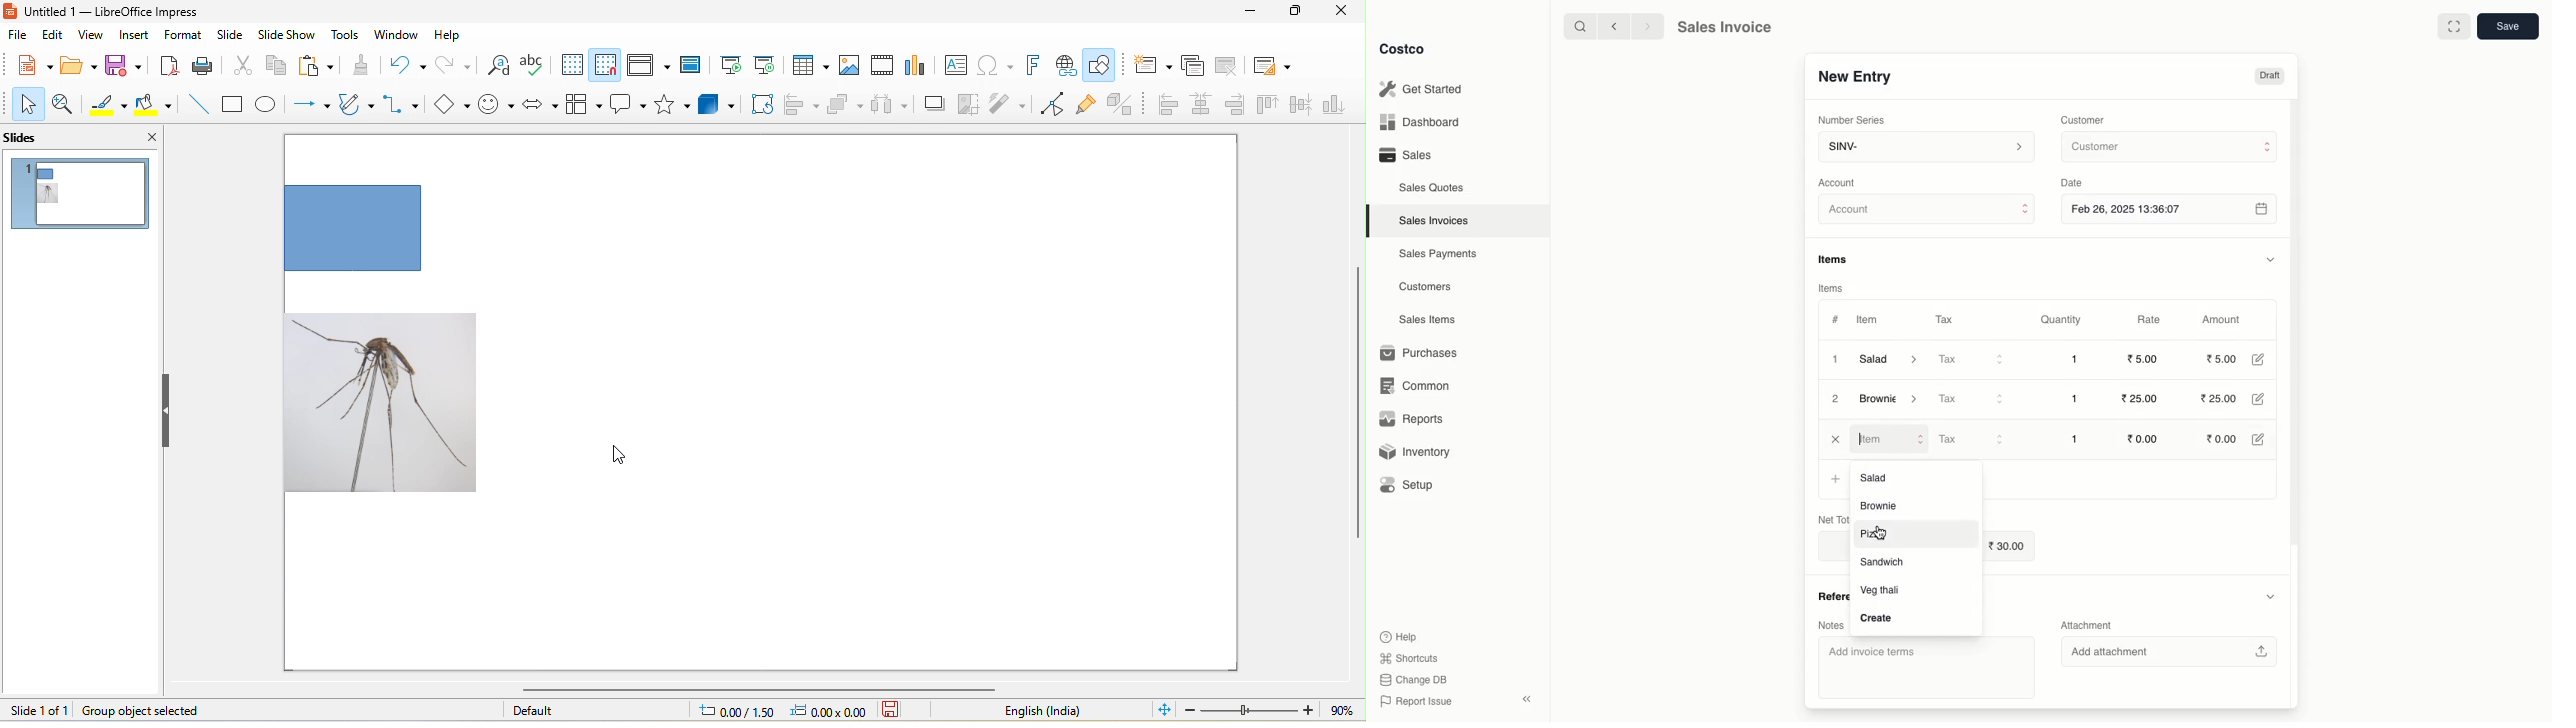  What do you see at coordinates (452, 38) in the screenshot?
I see `help` at bounding box center [452, 38].